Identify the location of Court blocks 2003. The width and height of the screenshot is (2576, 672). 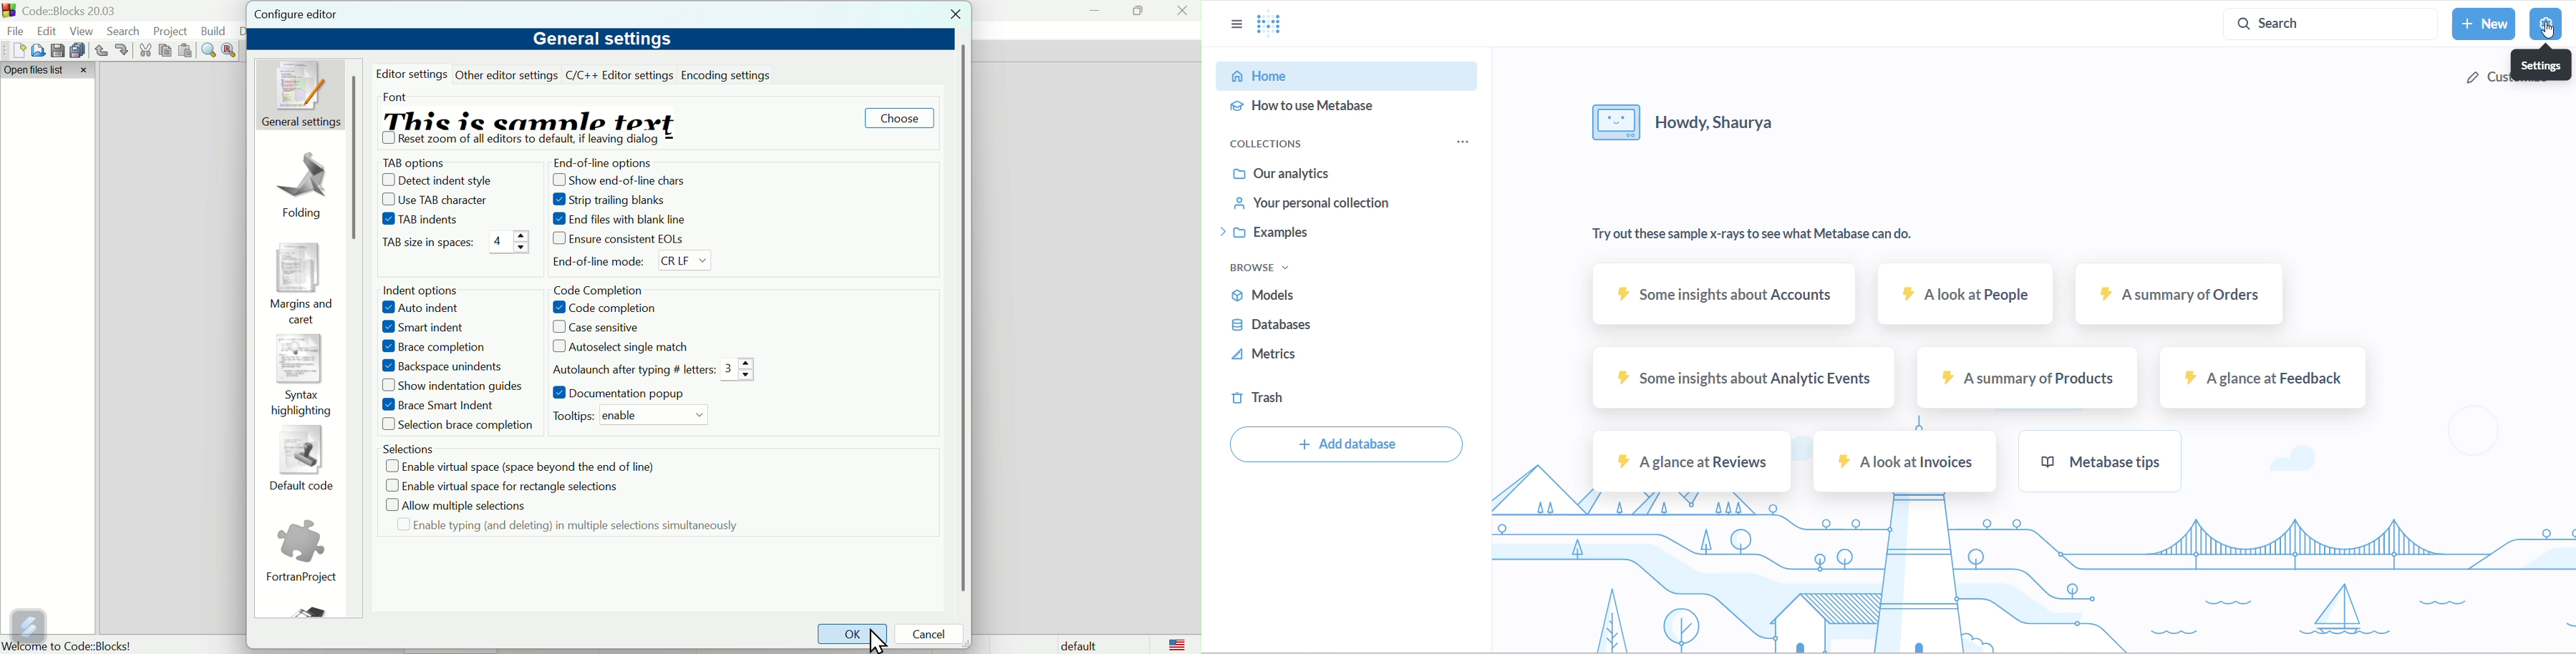
(79, 11).